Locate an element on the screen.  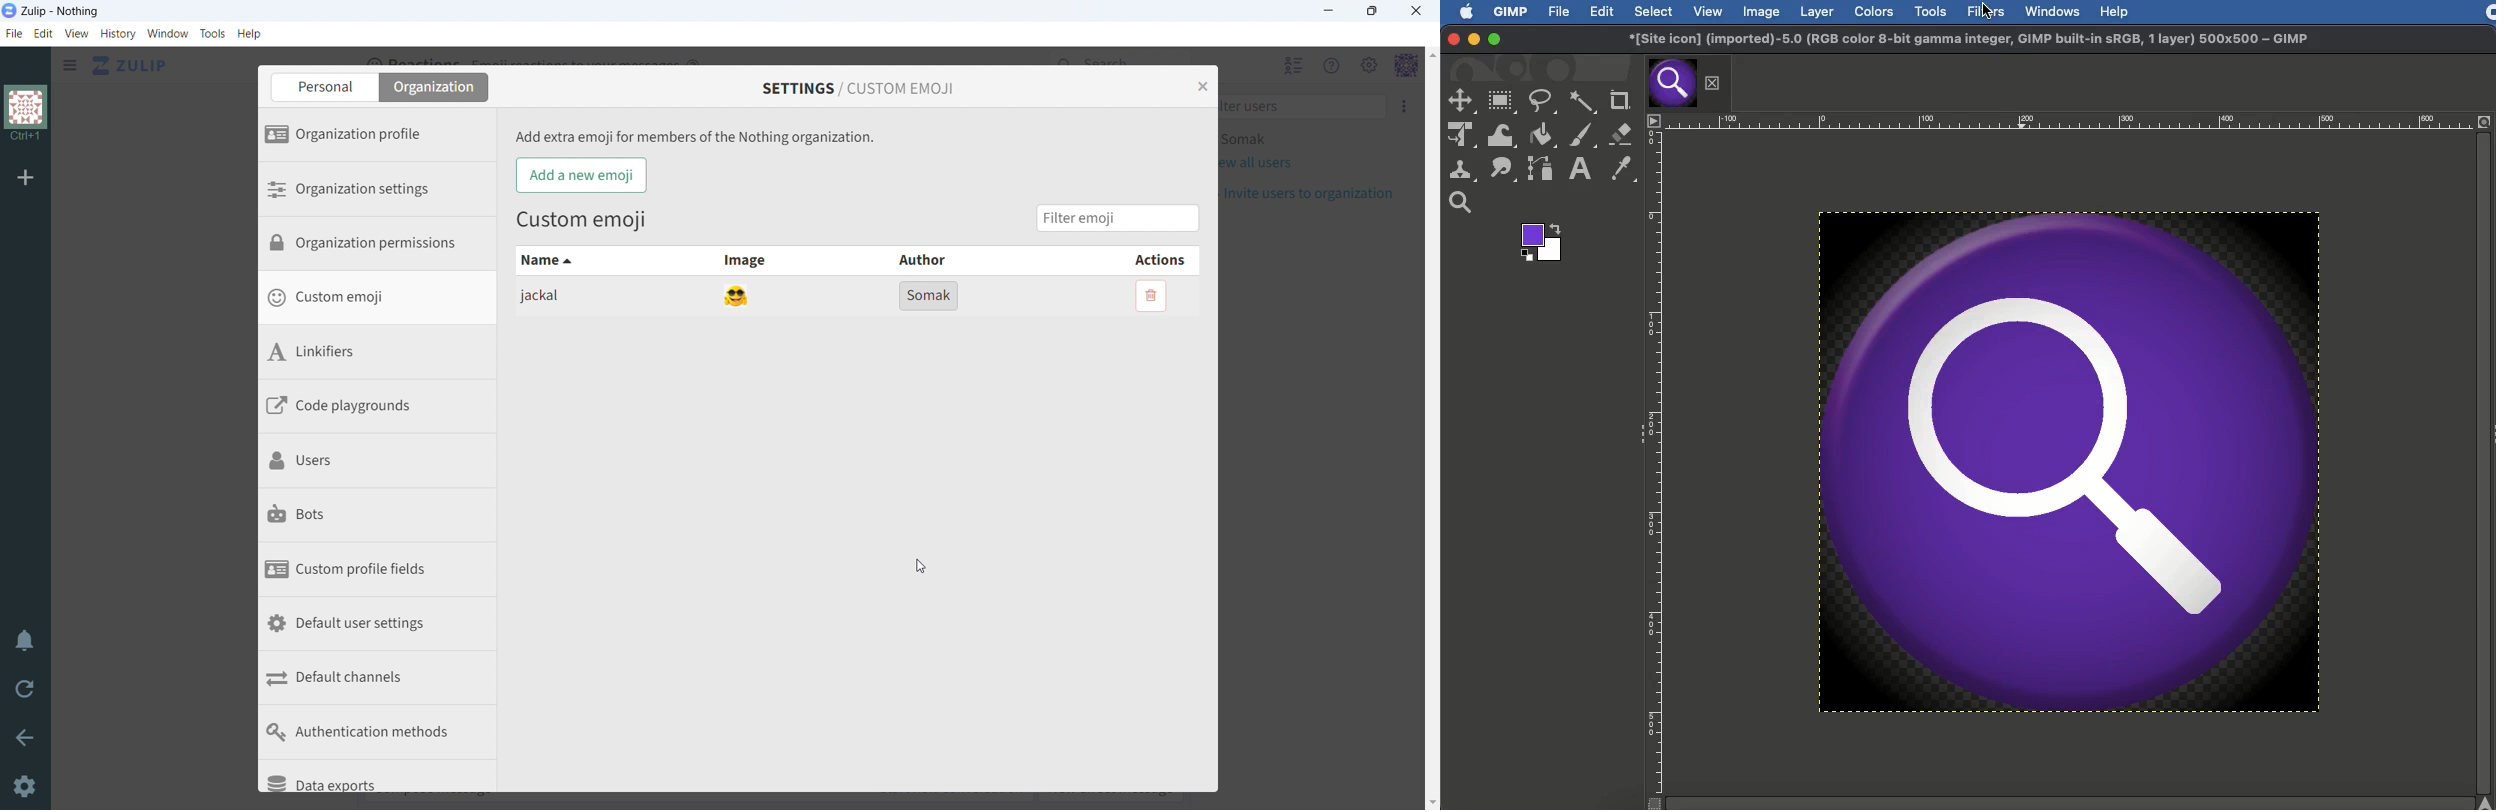
tools is located at coordinates (212, 33).